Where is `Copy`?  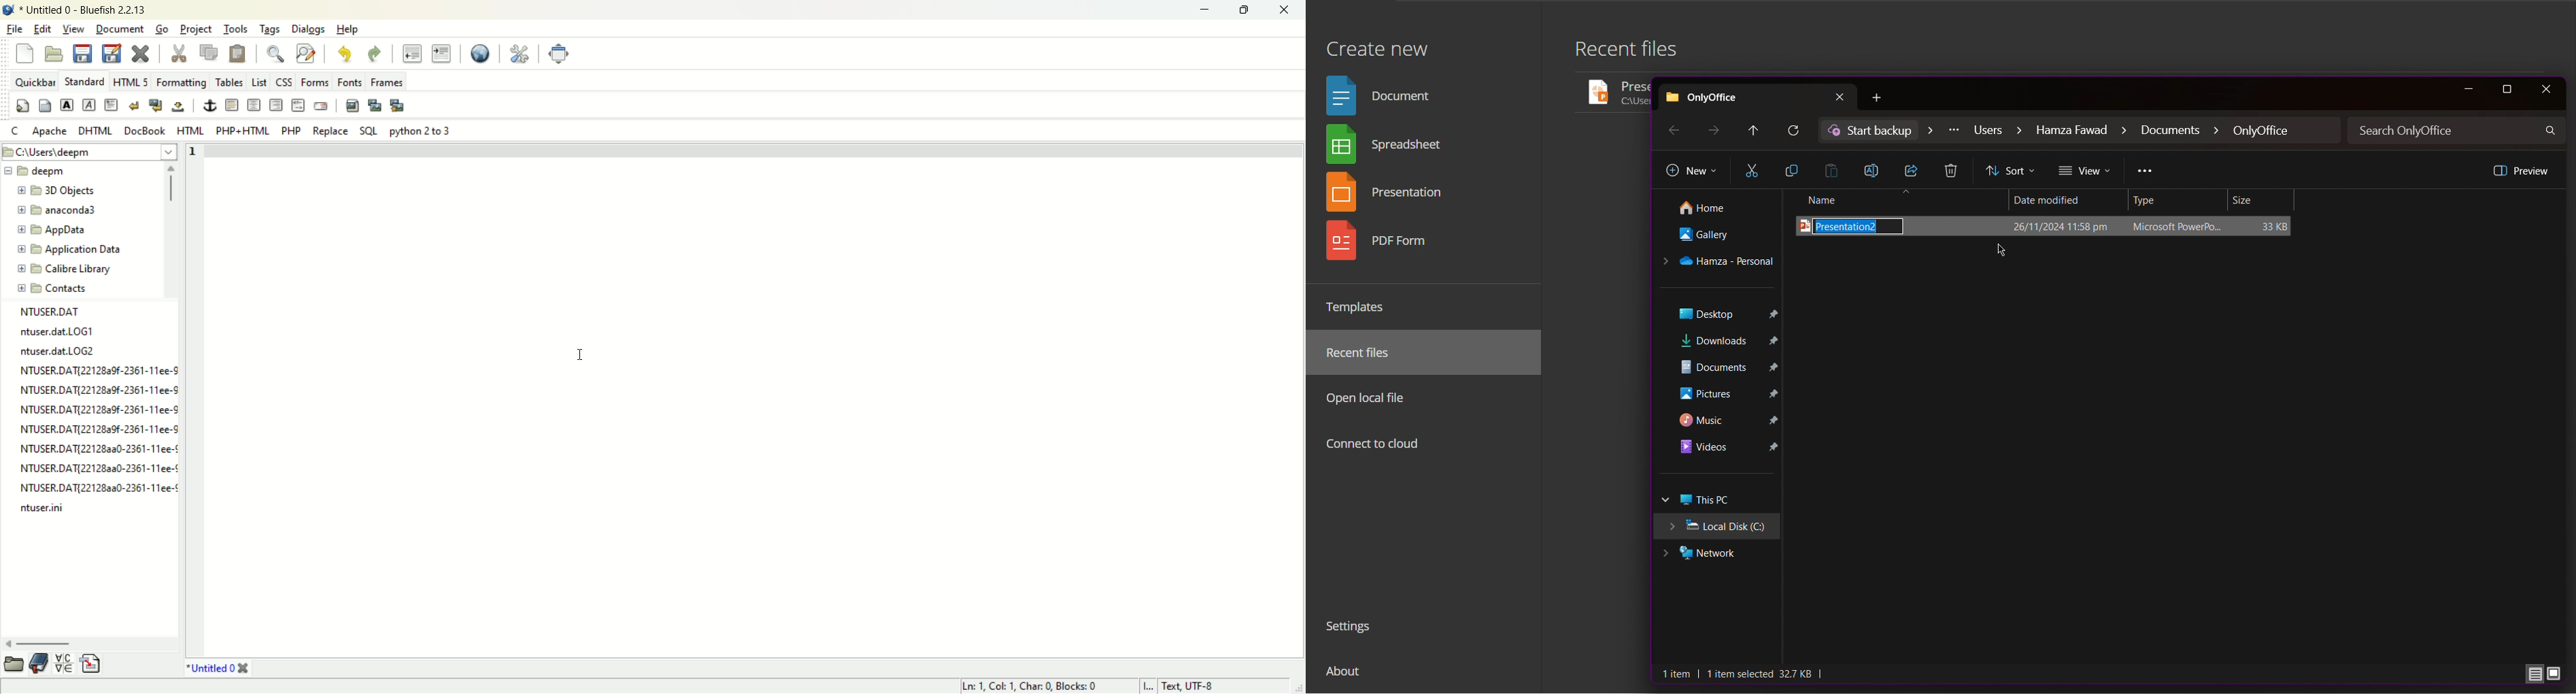
Copy is located at coordinates (1793, 171).